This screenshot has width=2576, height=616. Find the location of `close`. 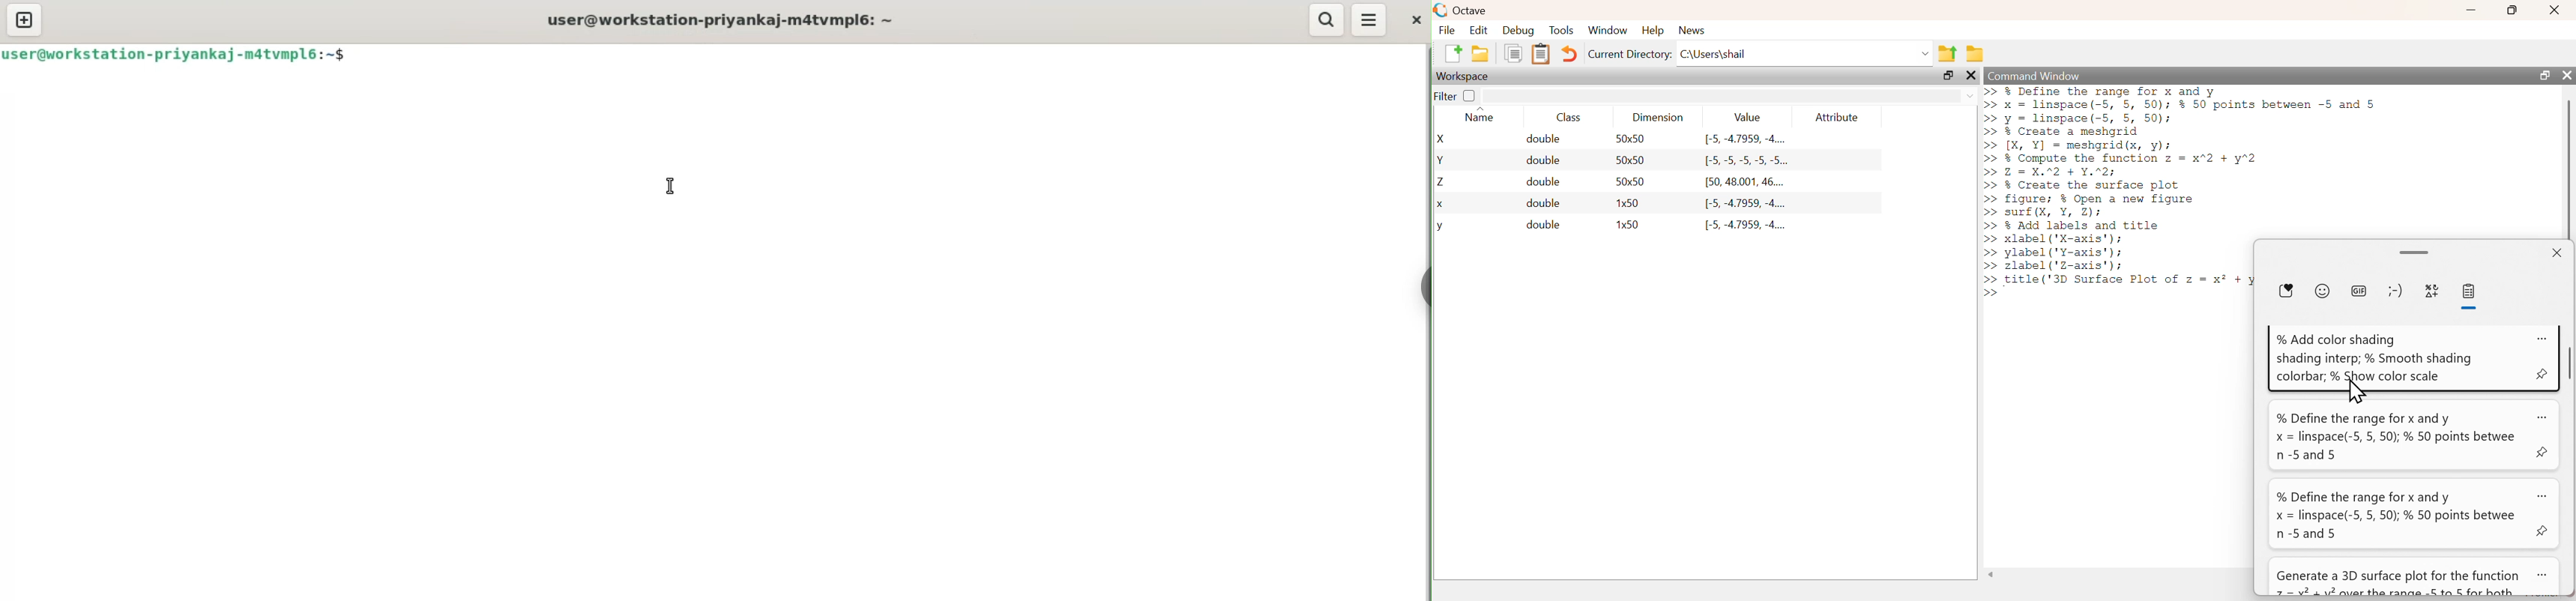

close is located at coordinates (2566, 75).